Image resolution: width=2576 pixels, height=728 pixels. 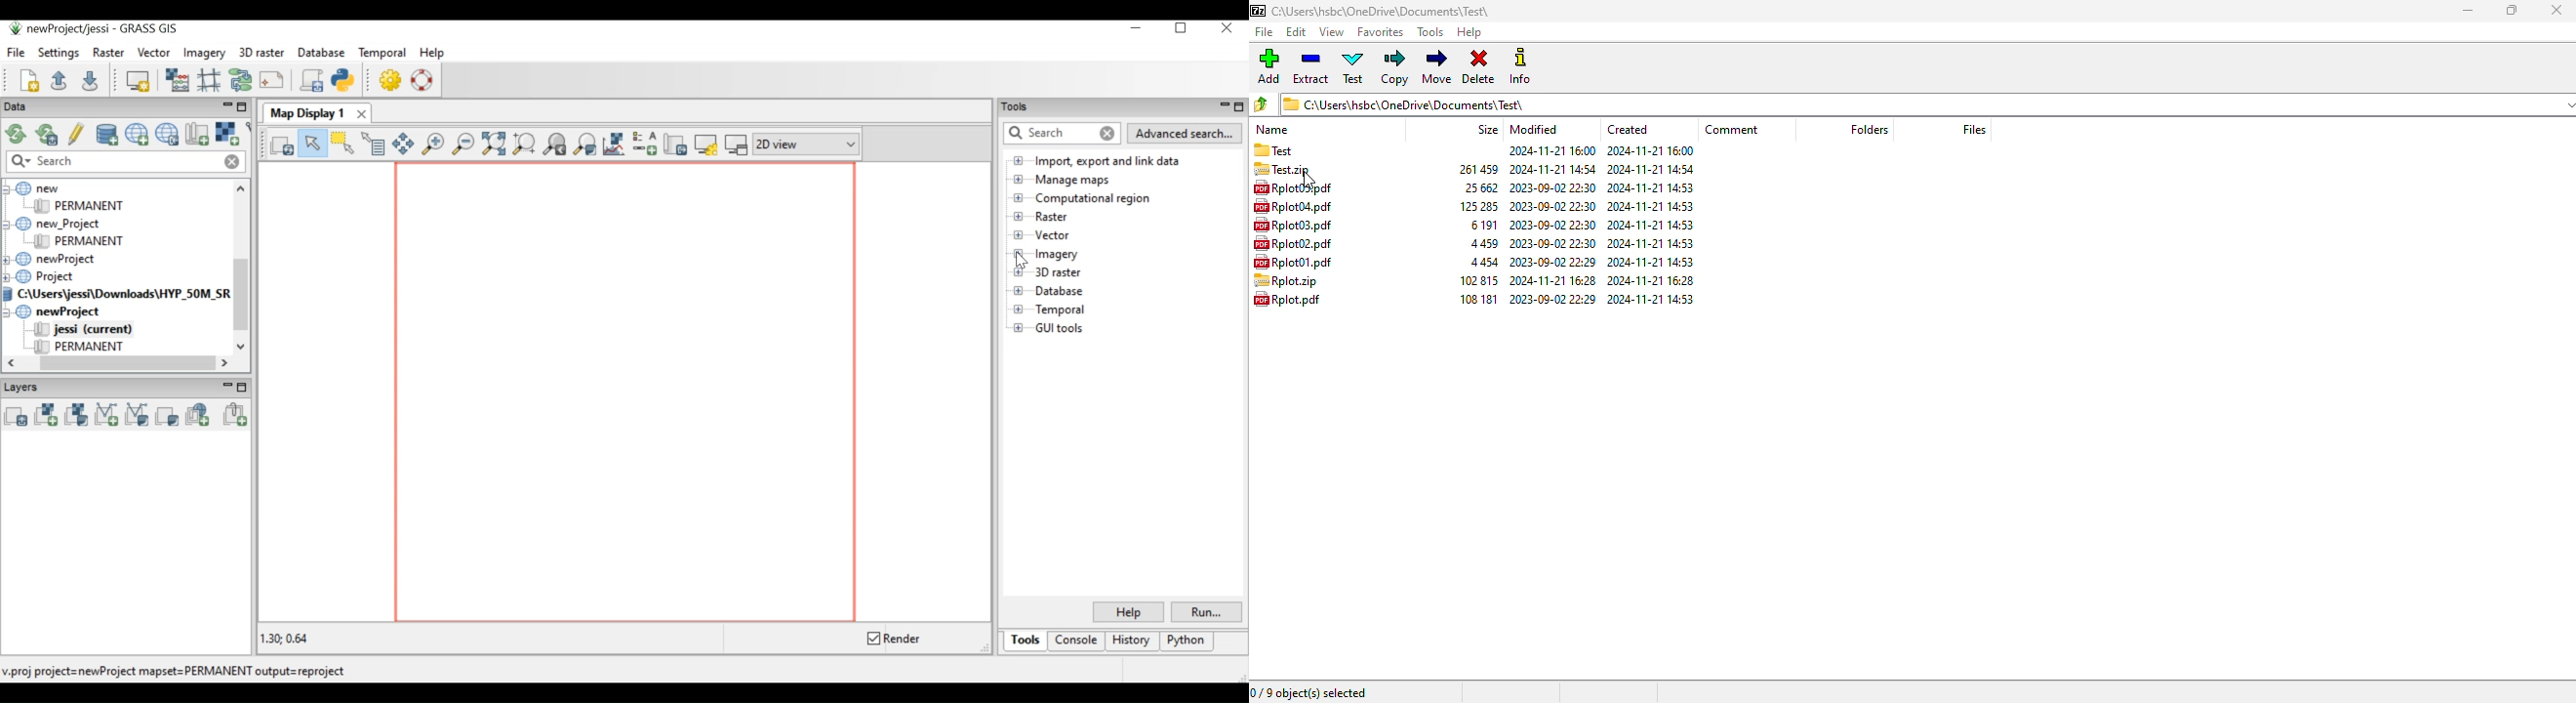 I want to click on created date & time, so click(x=1651, y=279).